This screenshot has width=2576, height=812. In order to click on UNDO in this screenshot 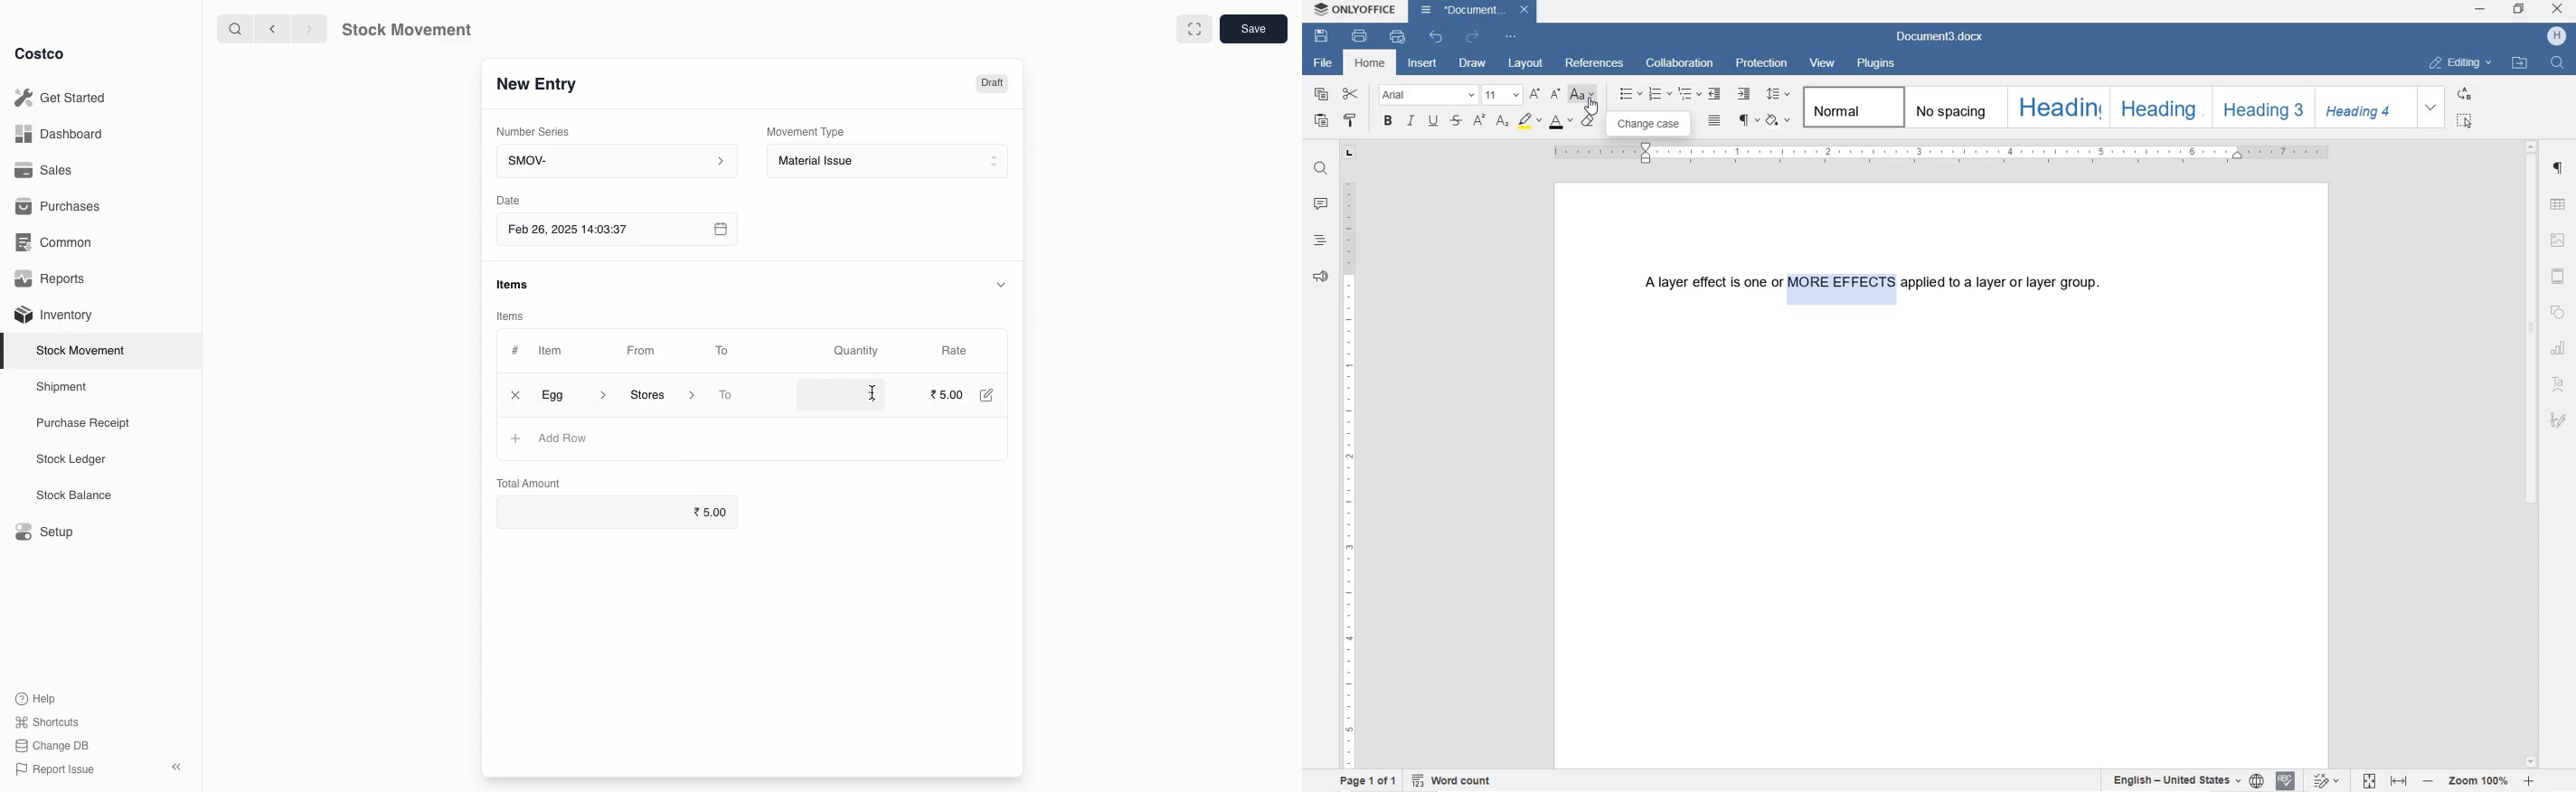, I will do `click(1436, 38)`.